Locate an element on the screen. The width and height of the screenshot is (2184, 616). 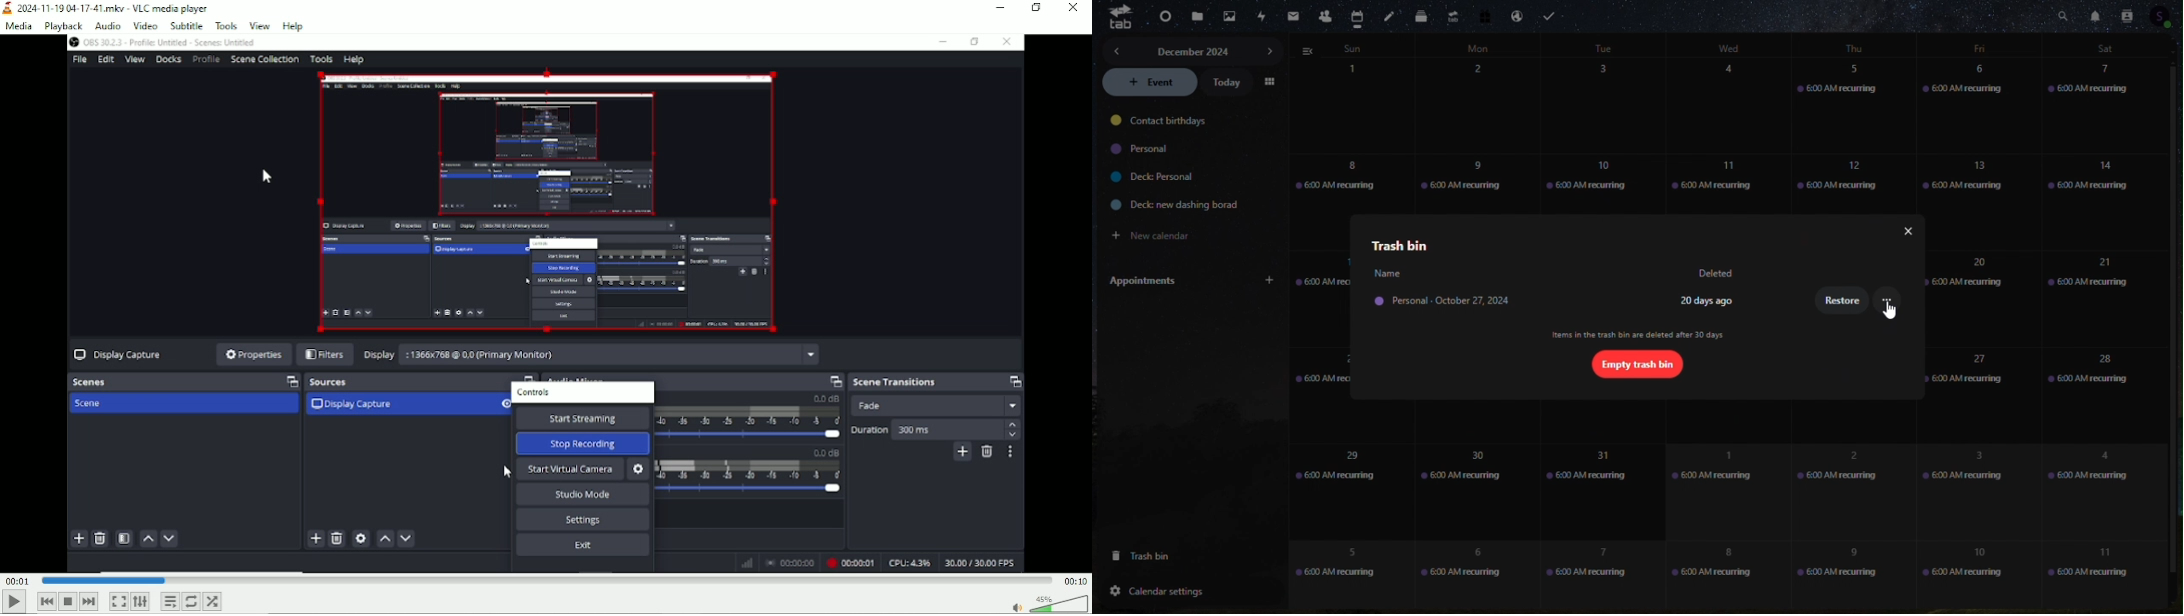
notes is located at coordinates (1390, 16).